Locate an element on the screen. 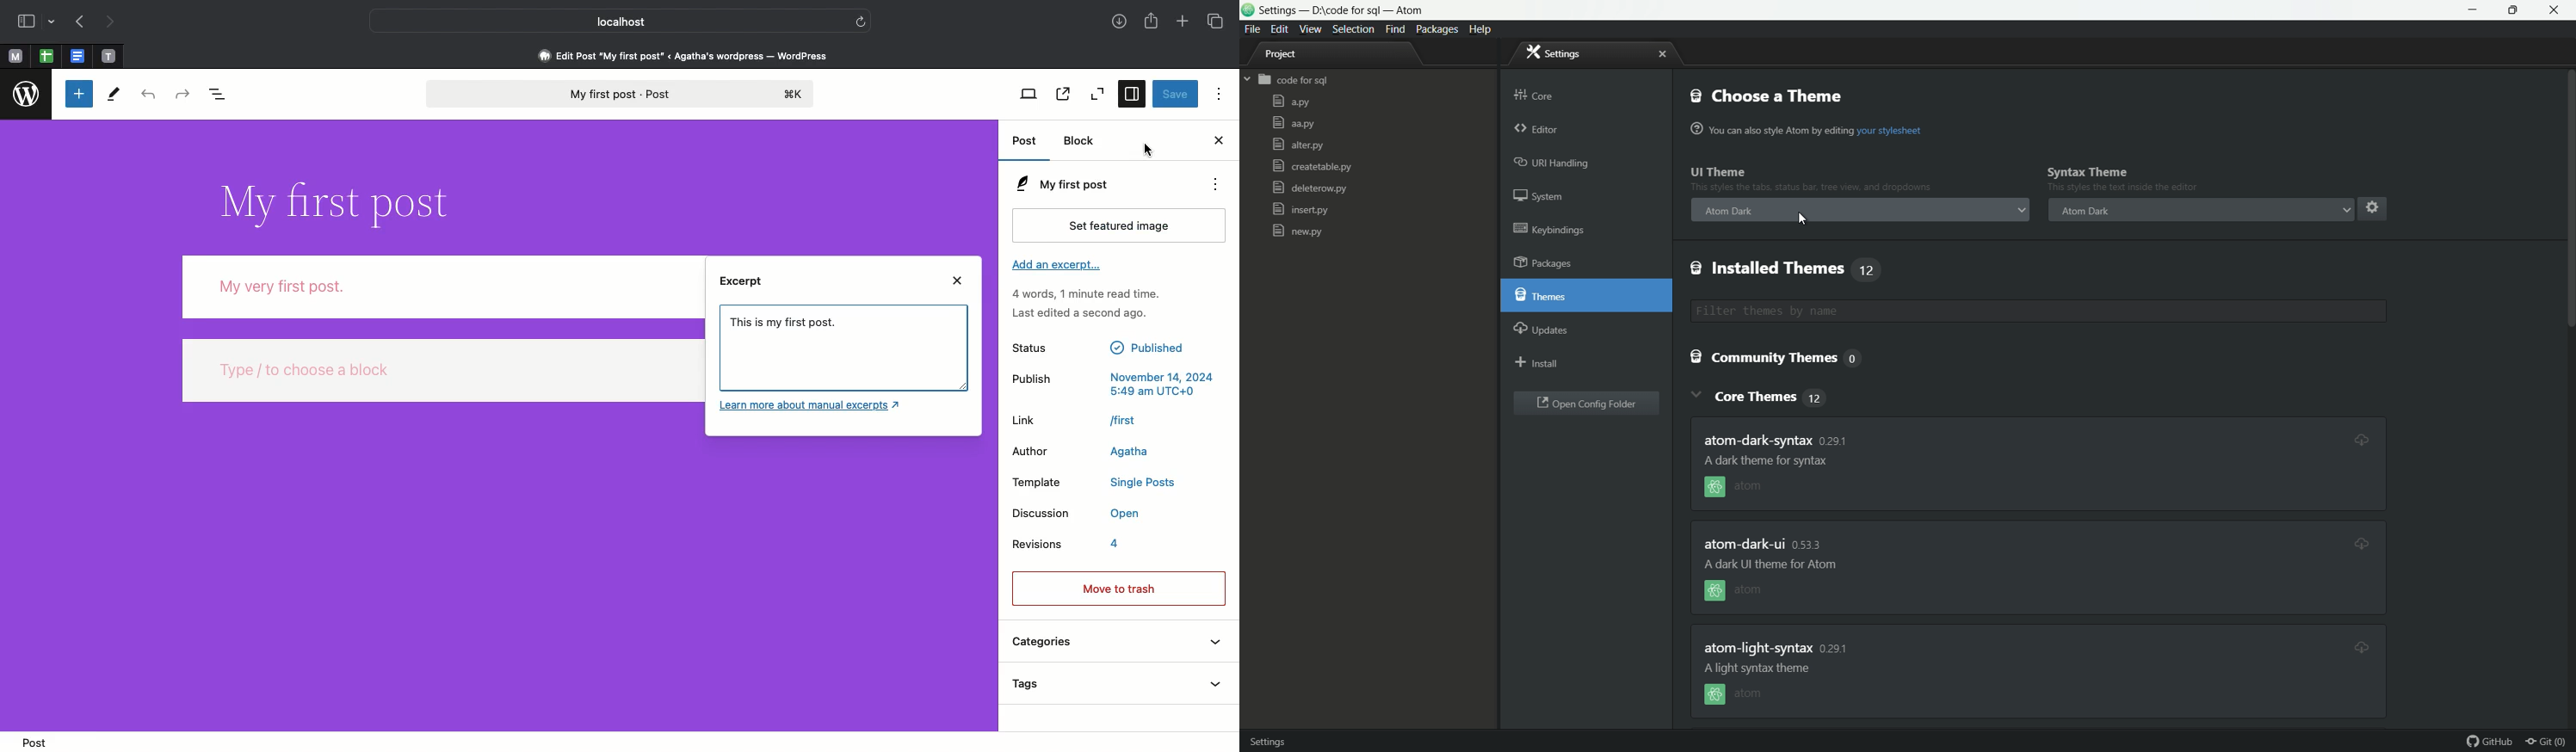  new.py file is located at coordinates (1297, 230).